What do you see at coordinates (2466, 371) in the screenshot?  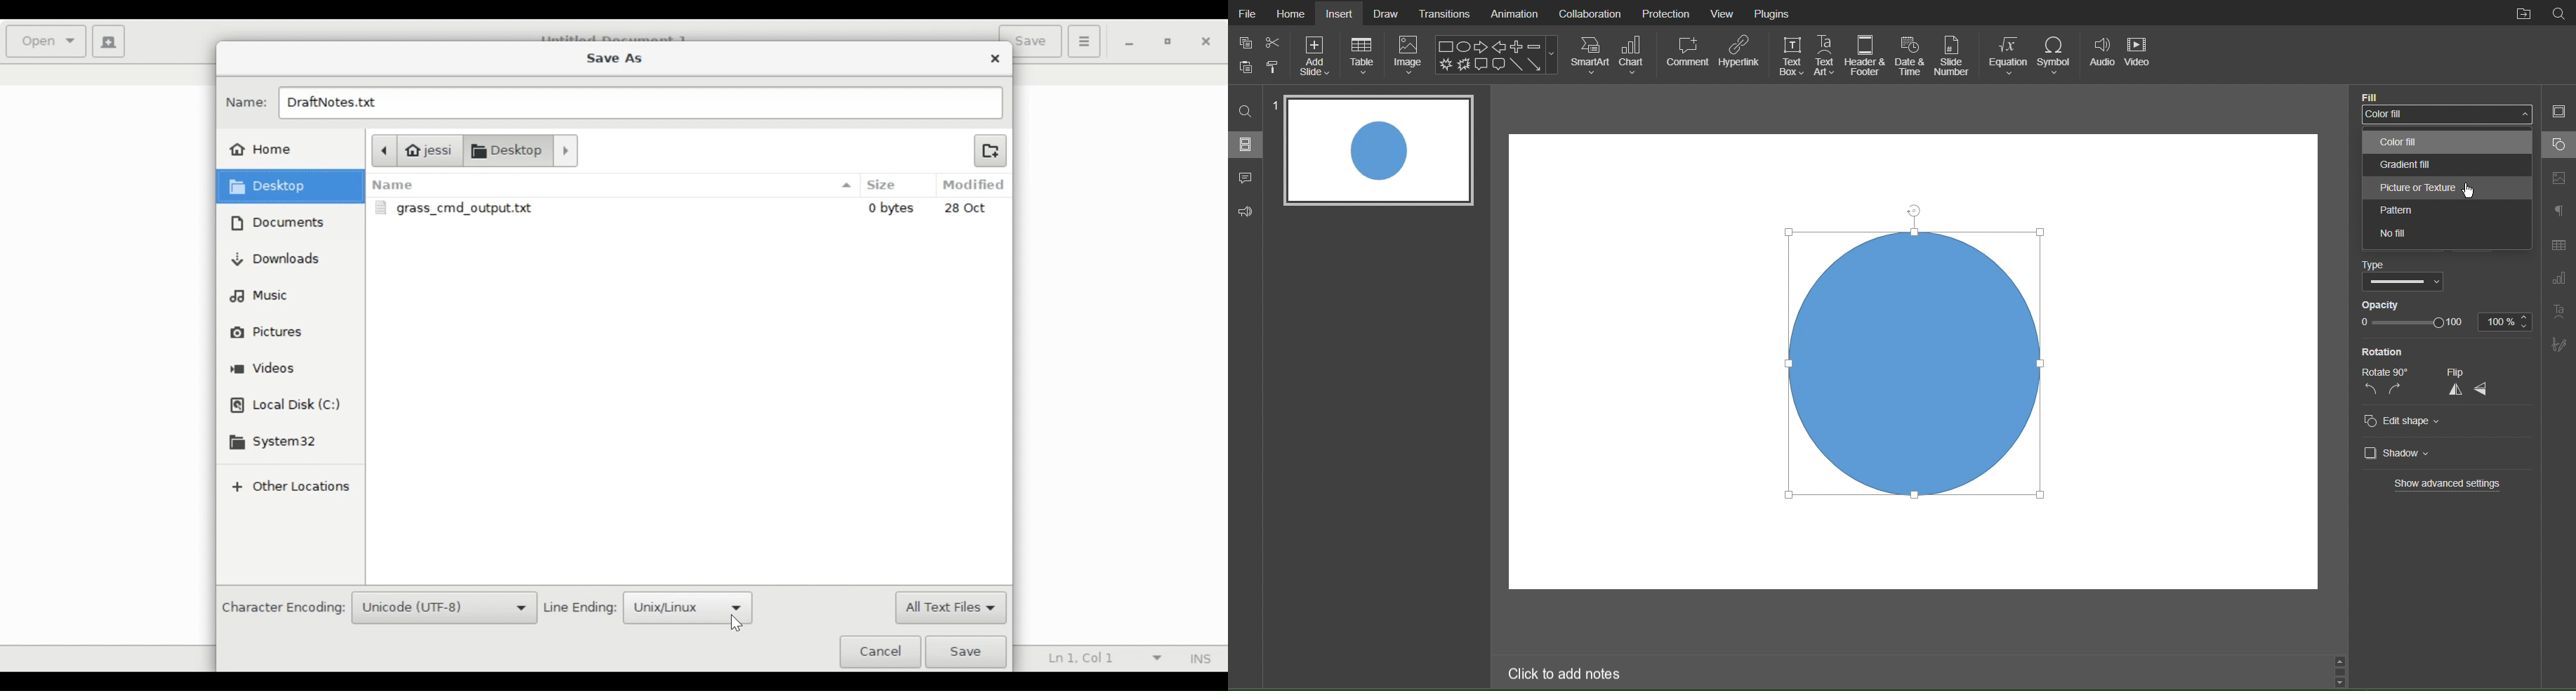 I see `flip` at bounding box center [2466, 371].